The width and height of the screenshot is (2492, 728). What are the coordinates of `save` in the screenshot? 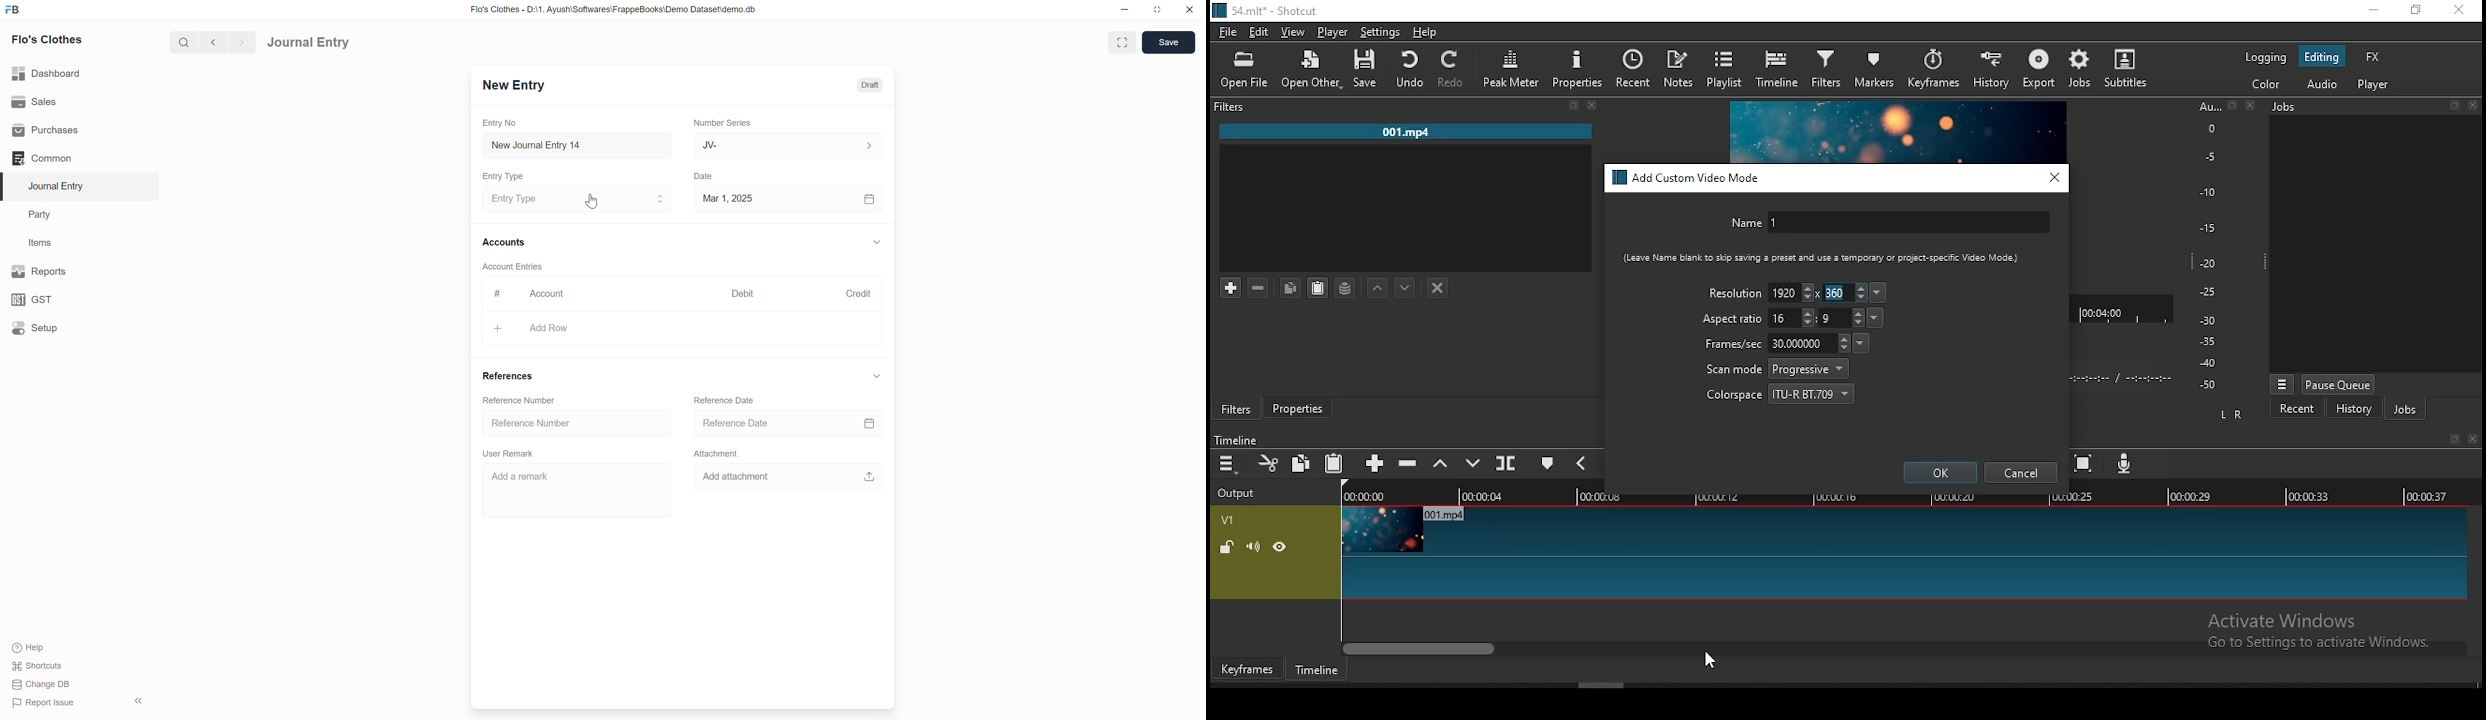 It's located at (1370, 69).